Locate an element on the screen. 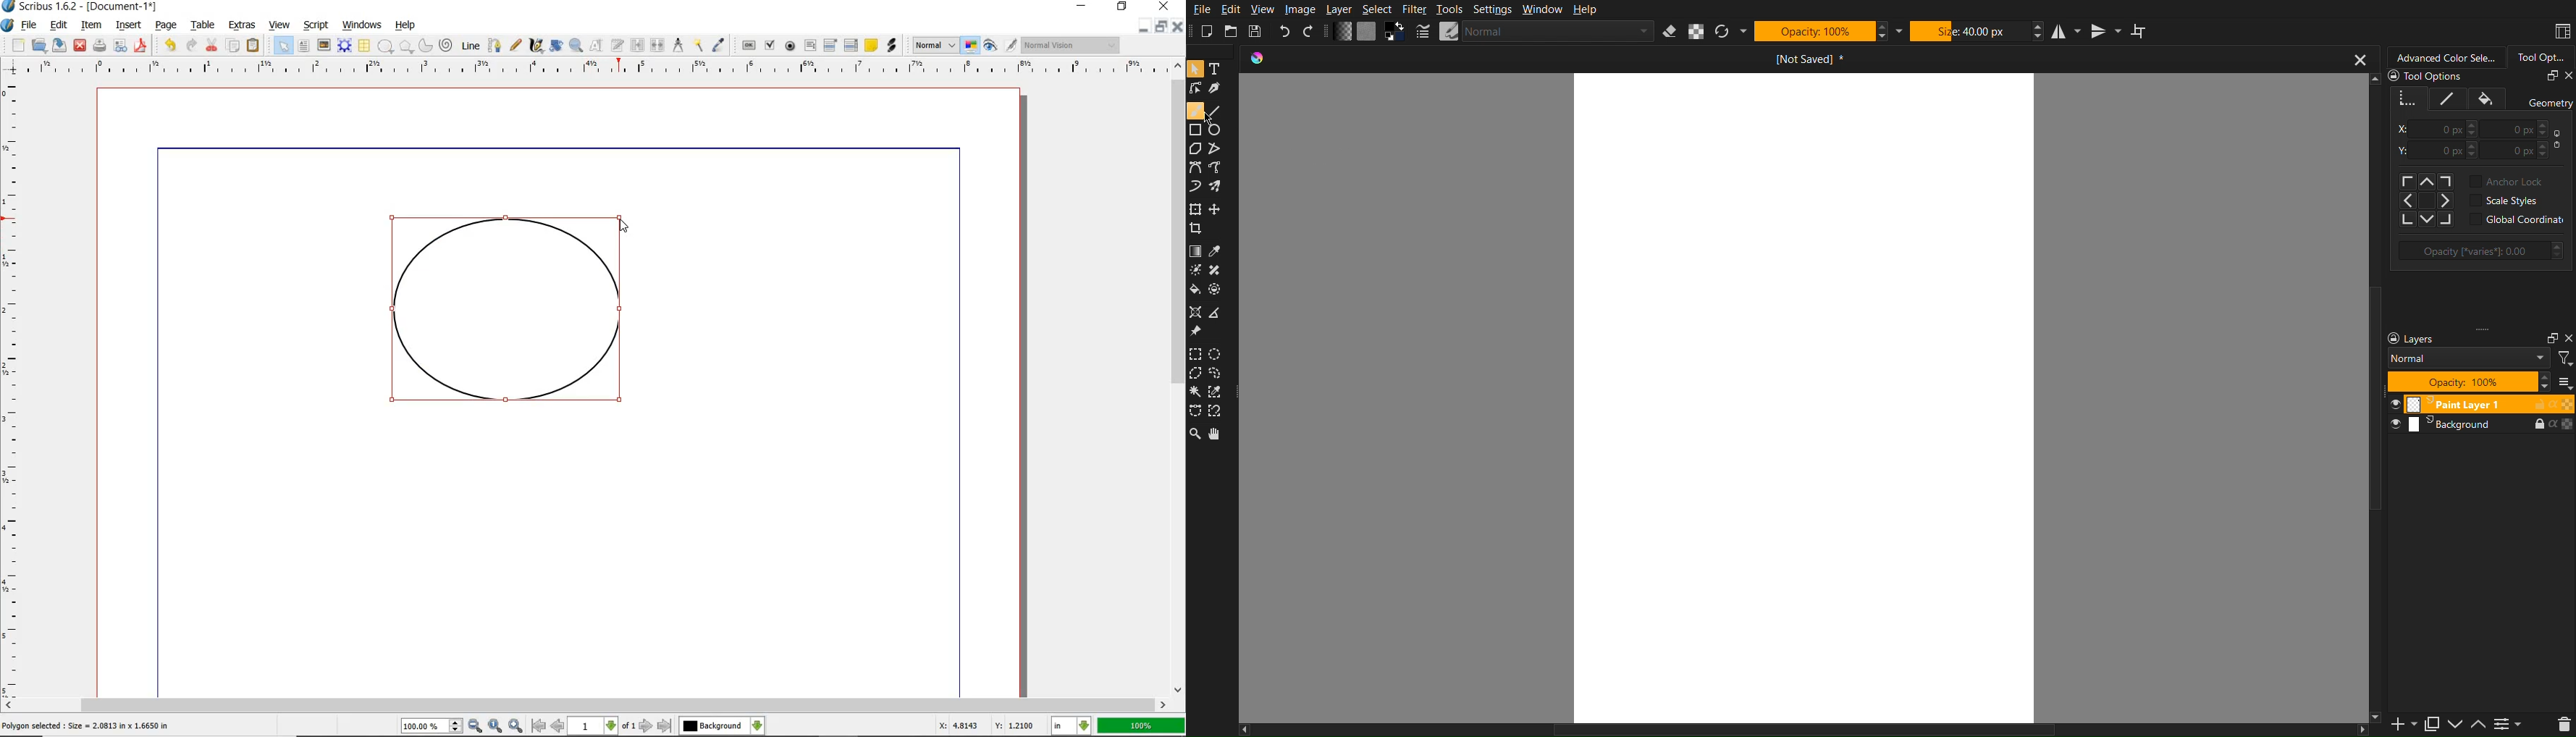  Brush is located at coordinates (1195, 110).